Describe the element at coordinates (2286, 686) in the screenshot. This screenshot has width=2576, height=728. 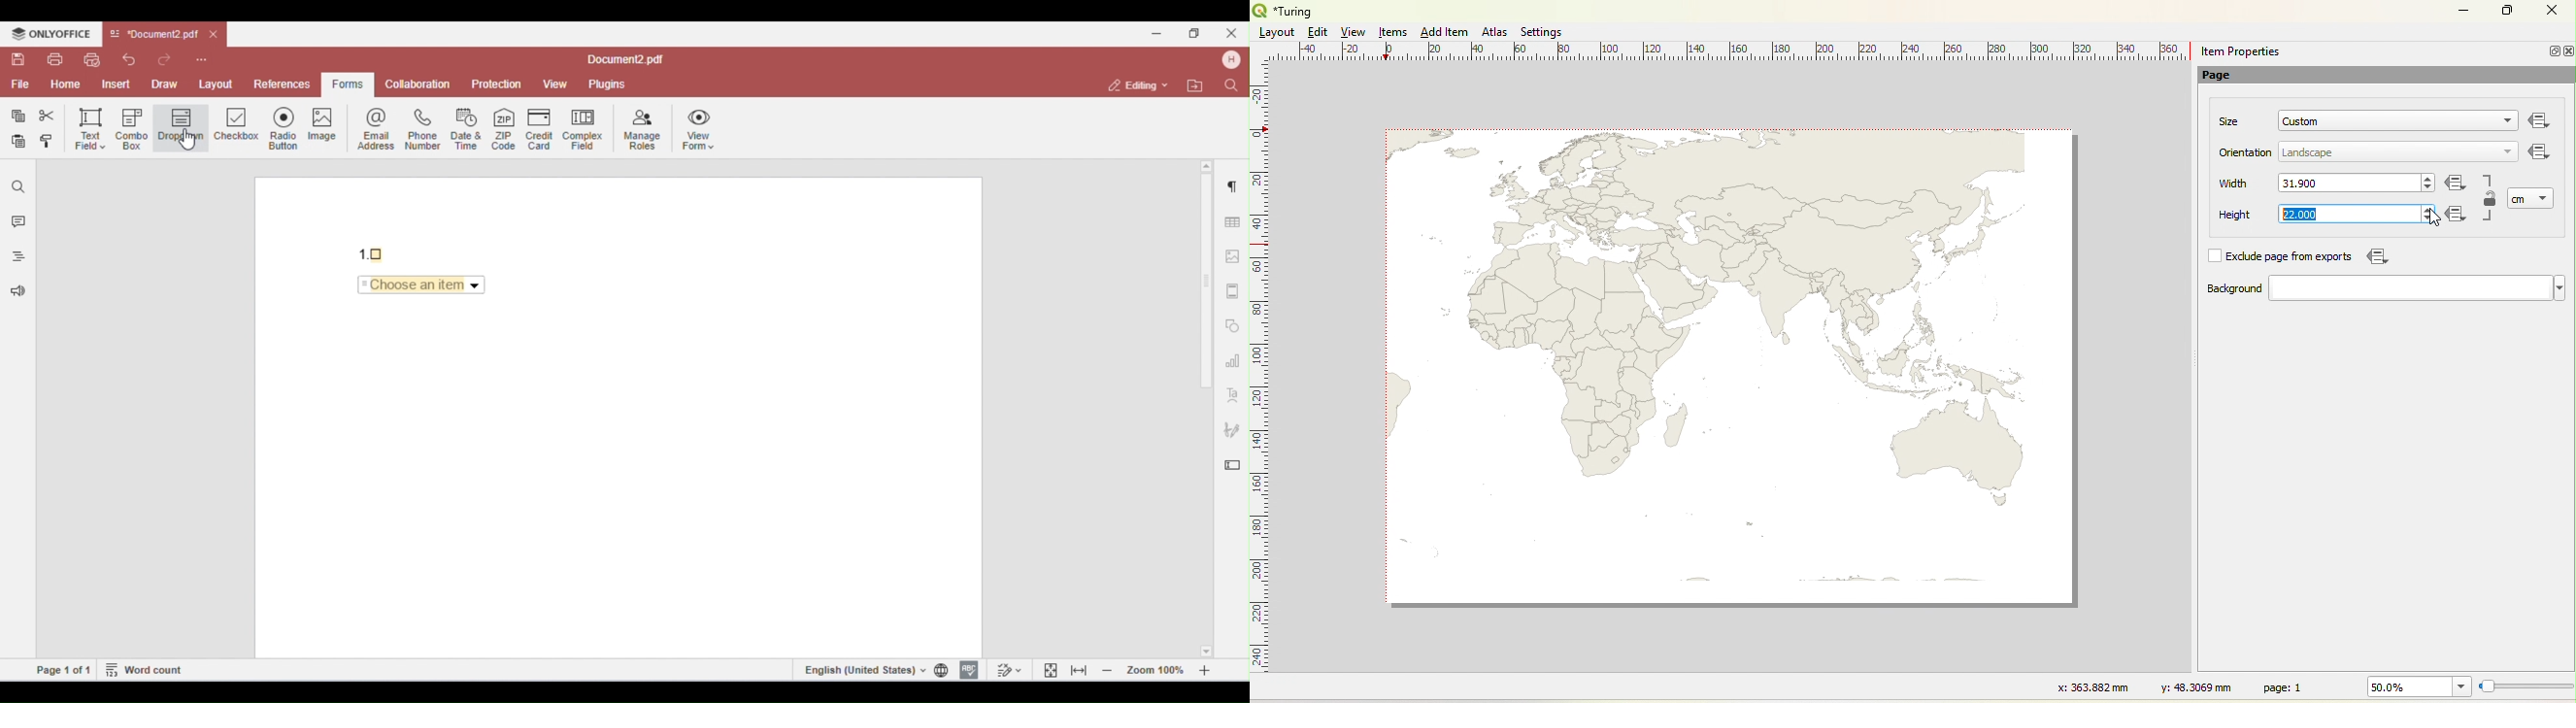
I see `page: 1` at that location.